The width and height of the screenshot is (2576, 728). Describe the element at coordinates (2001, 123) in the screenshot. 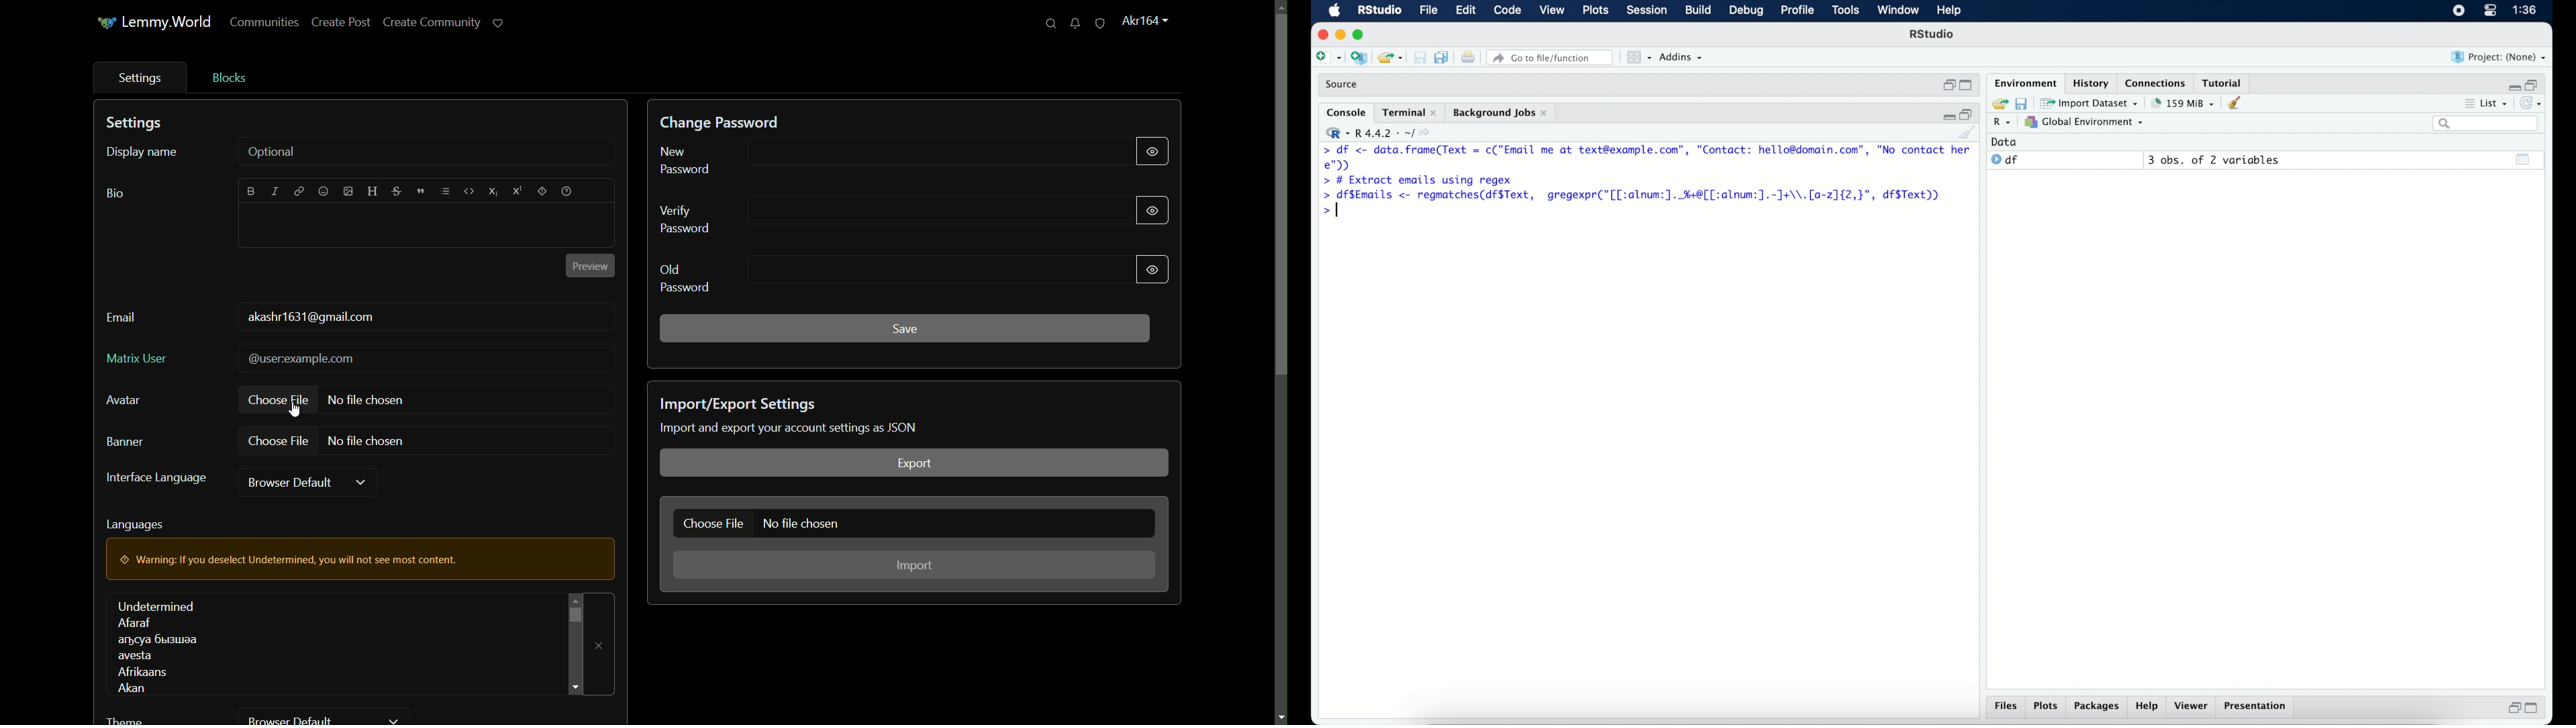

I see `R` at that location.